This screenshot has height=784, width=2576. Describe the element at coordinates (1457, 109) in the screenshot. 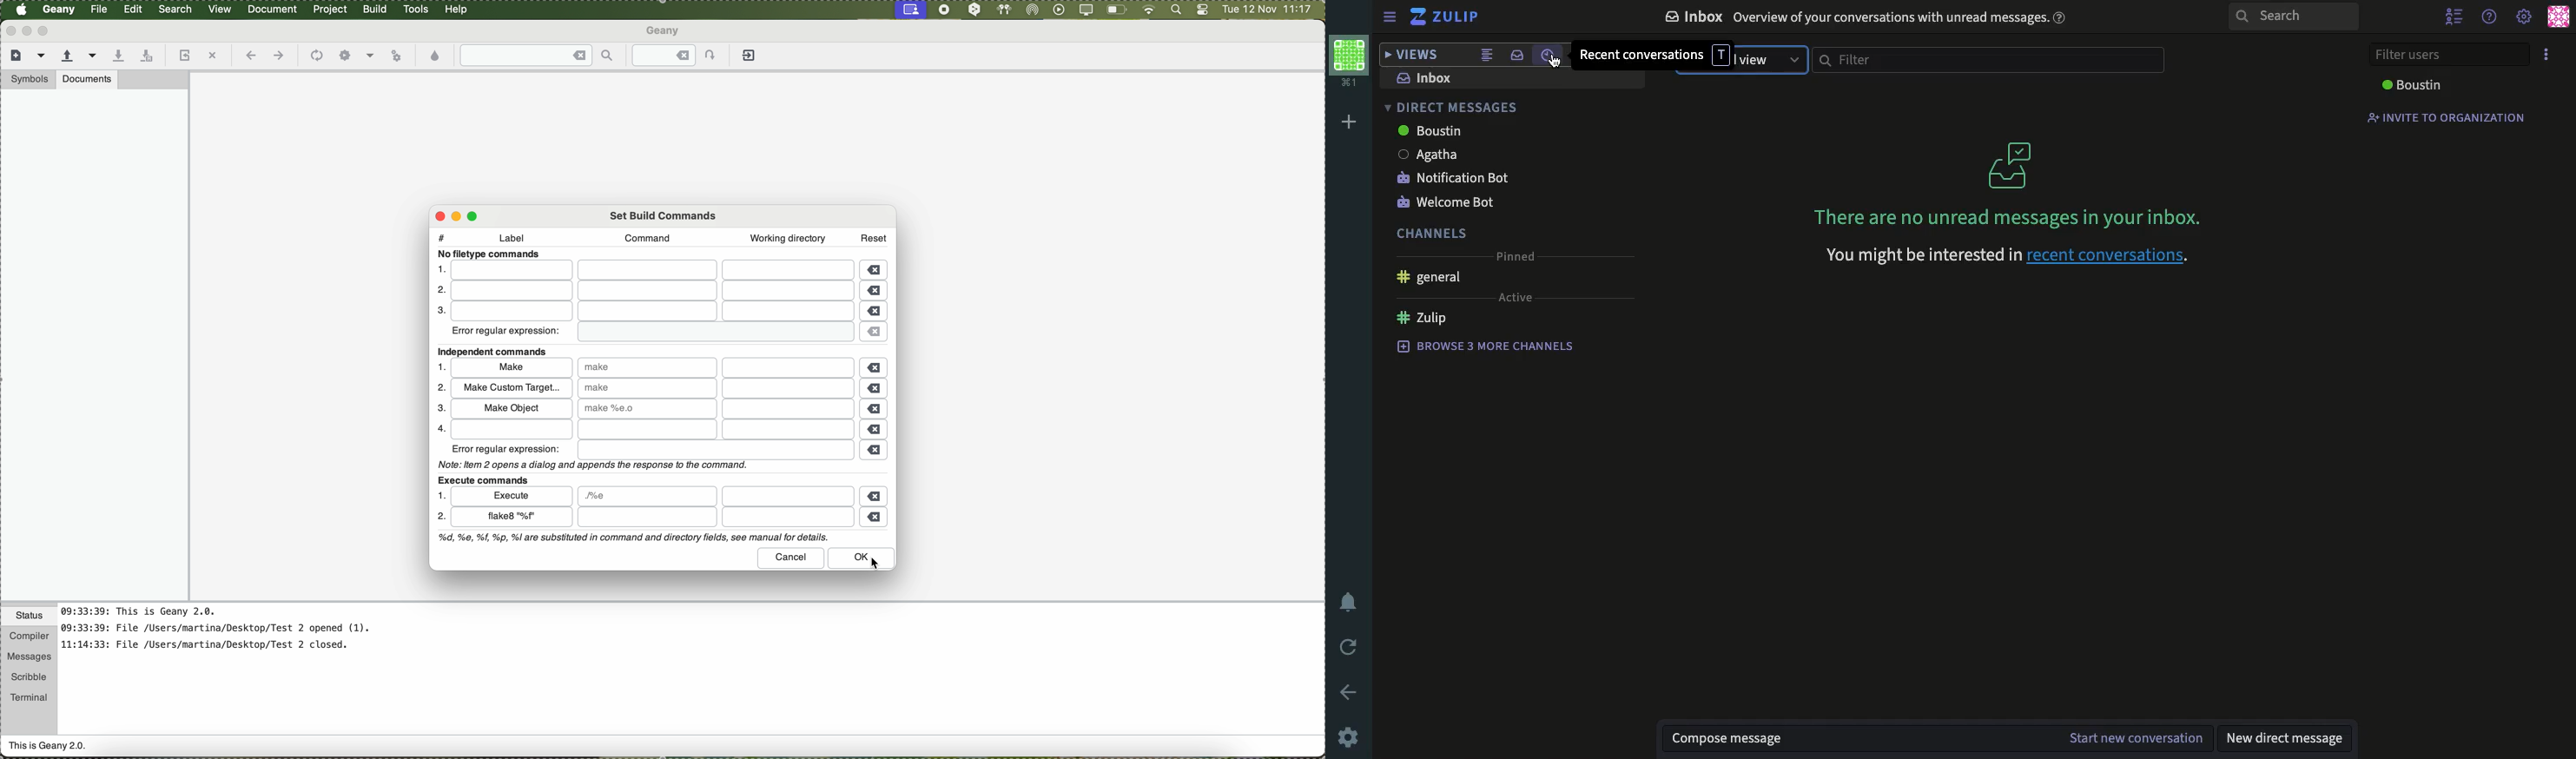

I see `direct messages` at that location.